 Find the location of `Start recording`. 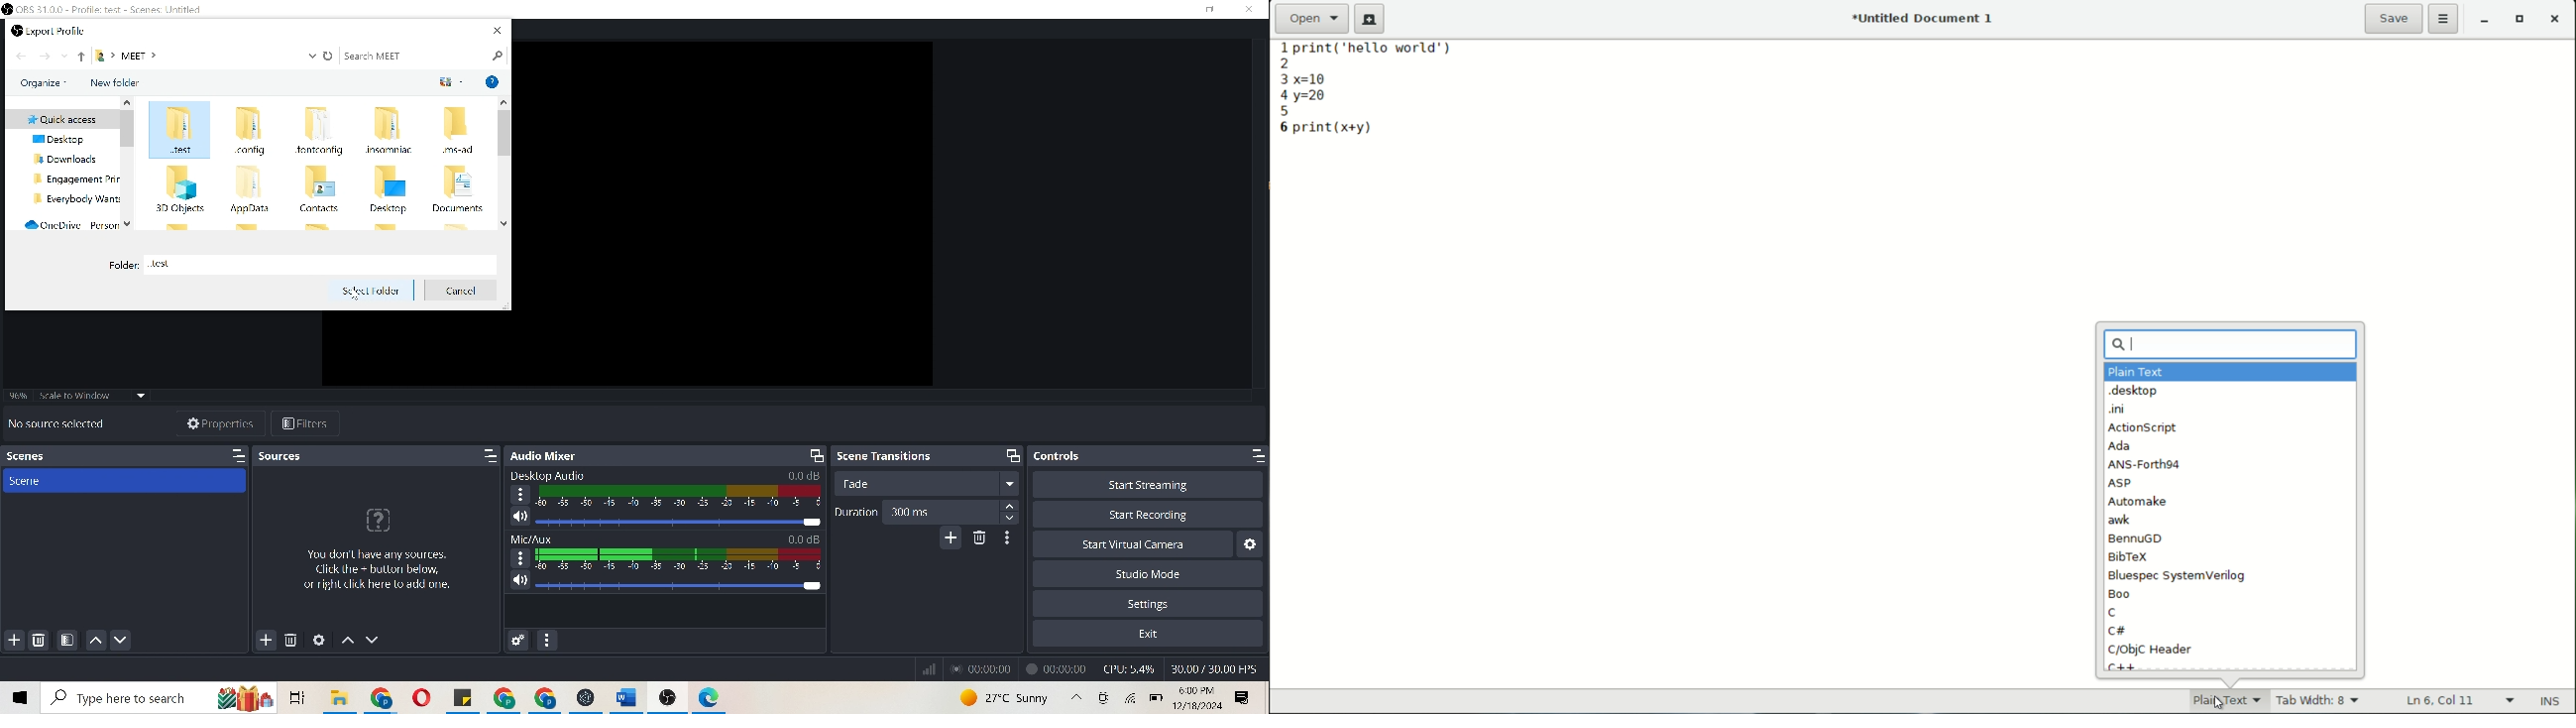

Start recording is located at coordinates (1146, 519).